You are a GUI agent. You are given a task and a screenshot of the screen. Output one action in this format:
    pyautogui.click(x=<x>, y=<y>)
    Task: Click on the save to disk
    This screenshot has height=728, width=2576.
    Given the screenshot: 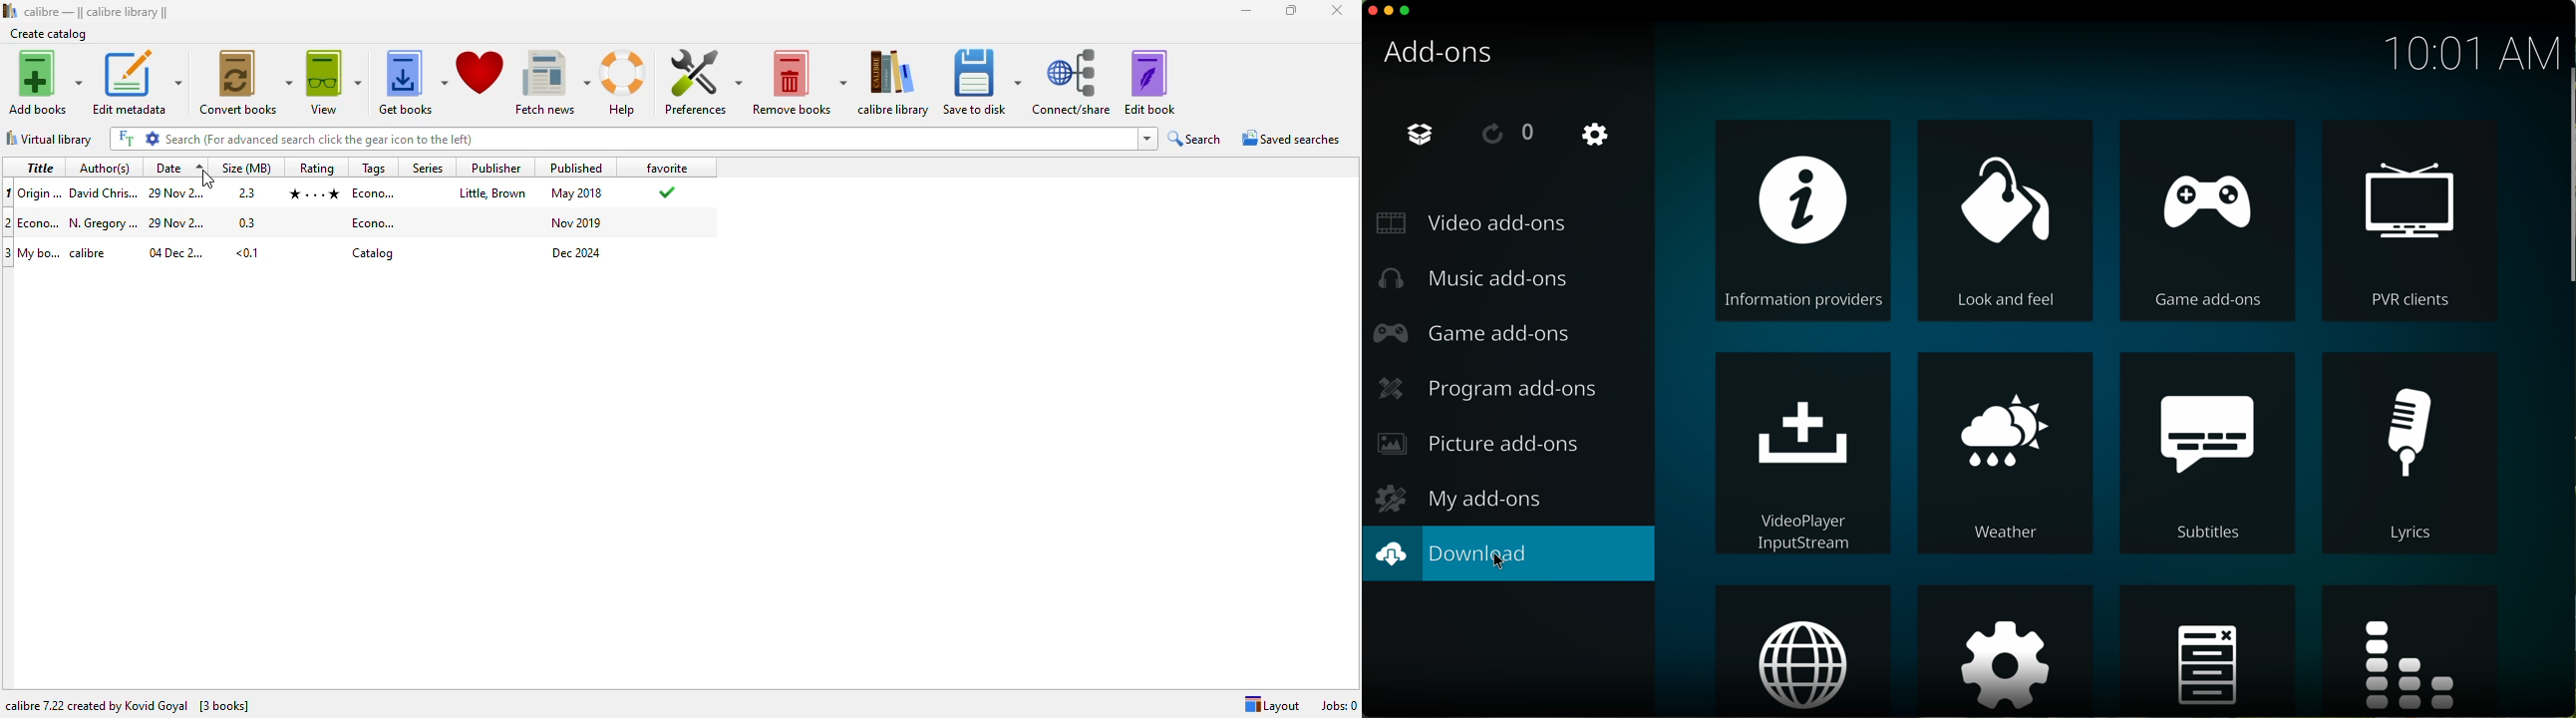 What is the action you would take?
    pyautogui.click(x=980, y=82)
    